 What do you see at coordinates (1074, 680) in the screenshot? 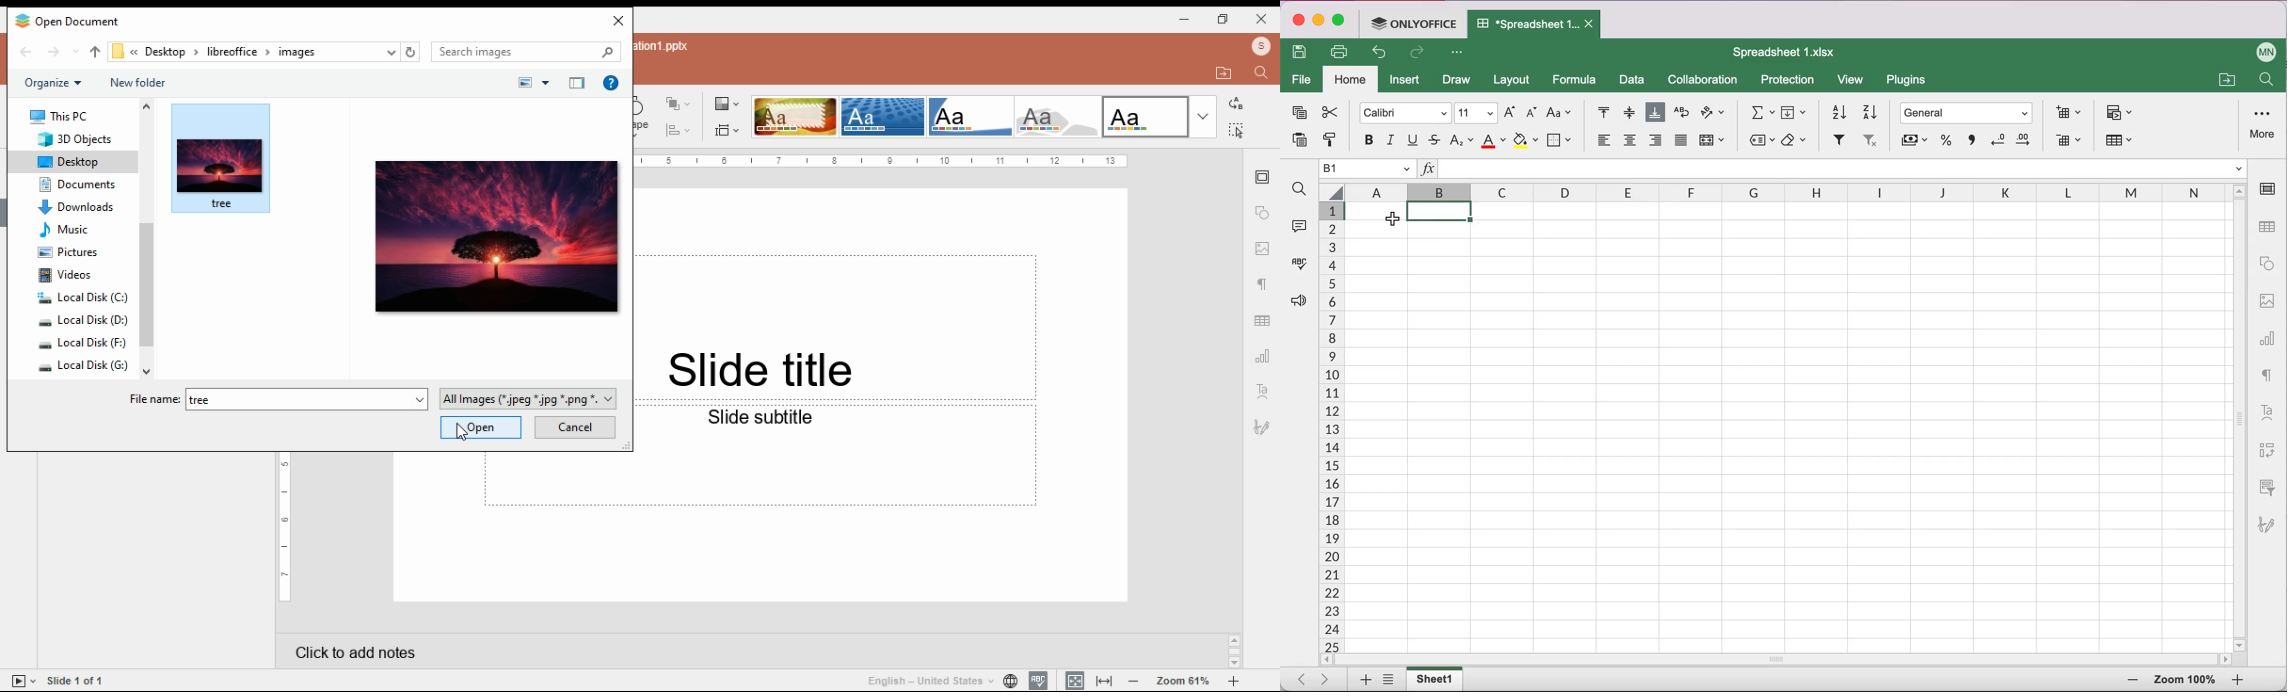
I see `fit to slide` at bounding box center [1074, 680].